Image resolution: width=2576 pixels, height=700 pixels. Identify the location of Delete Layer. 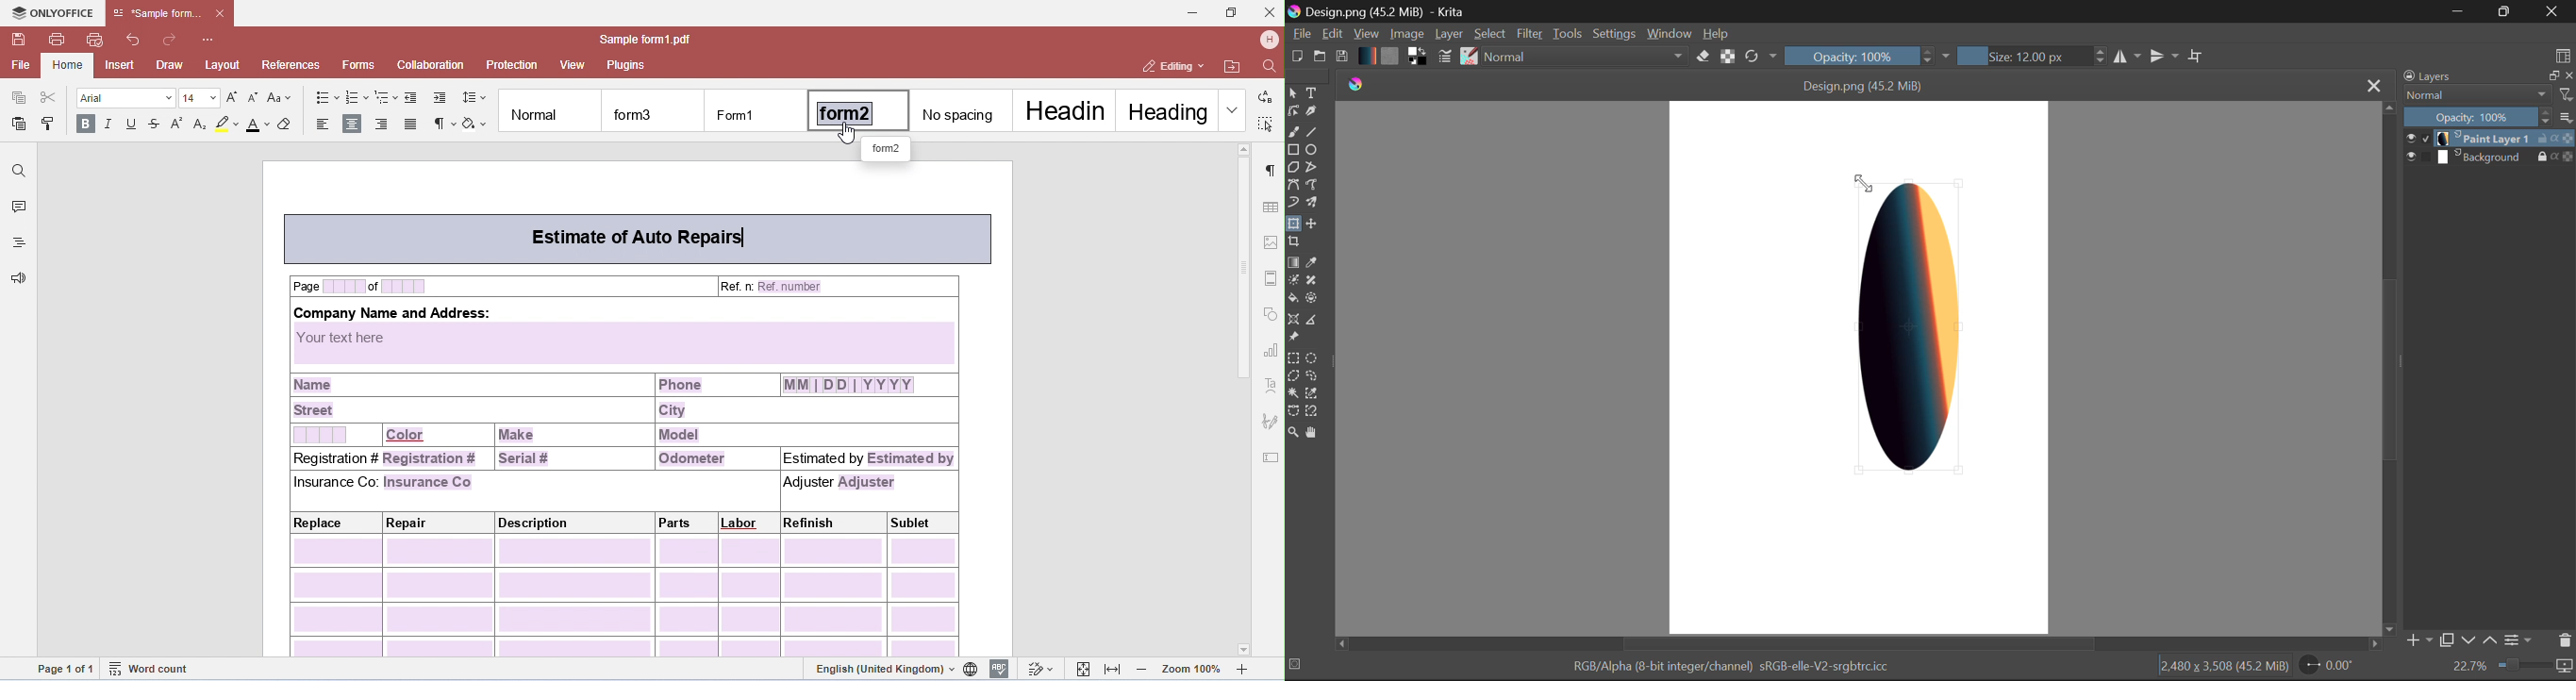
(2564, 640).